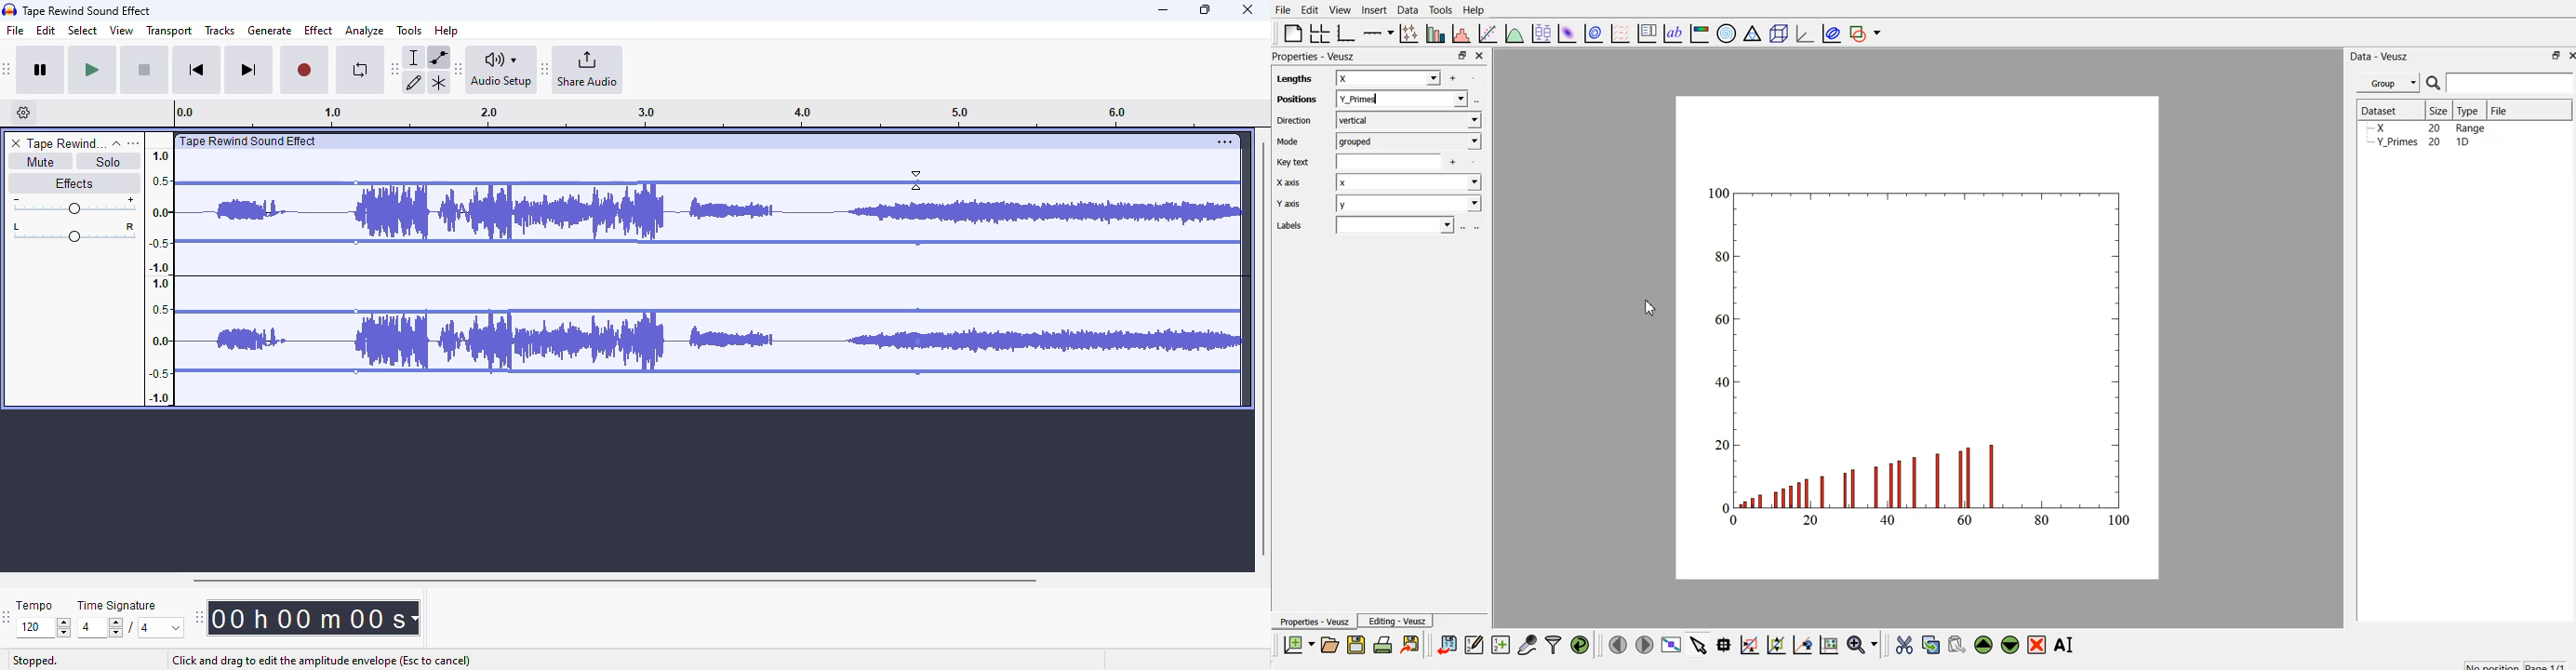 The width and height of the screenshot is (2576, 672). Describe the element at coordinates (318, 30) in the screenshot. I see `effect` at that location.